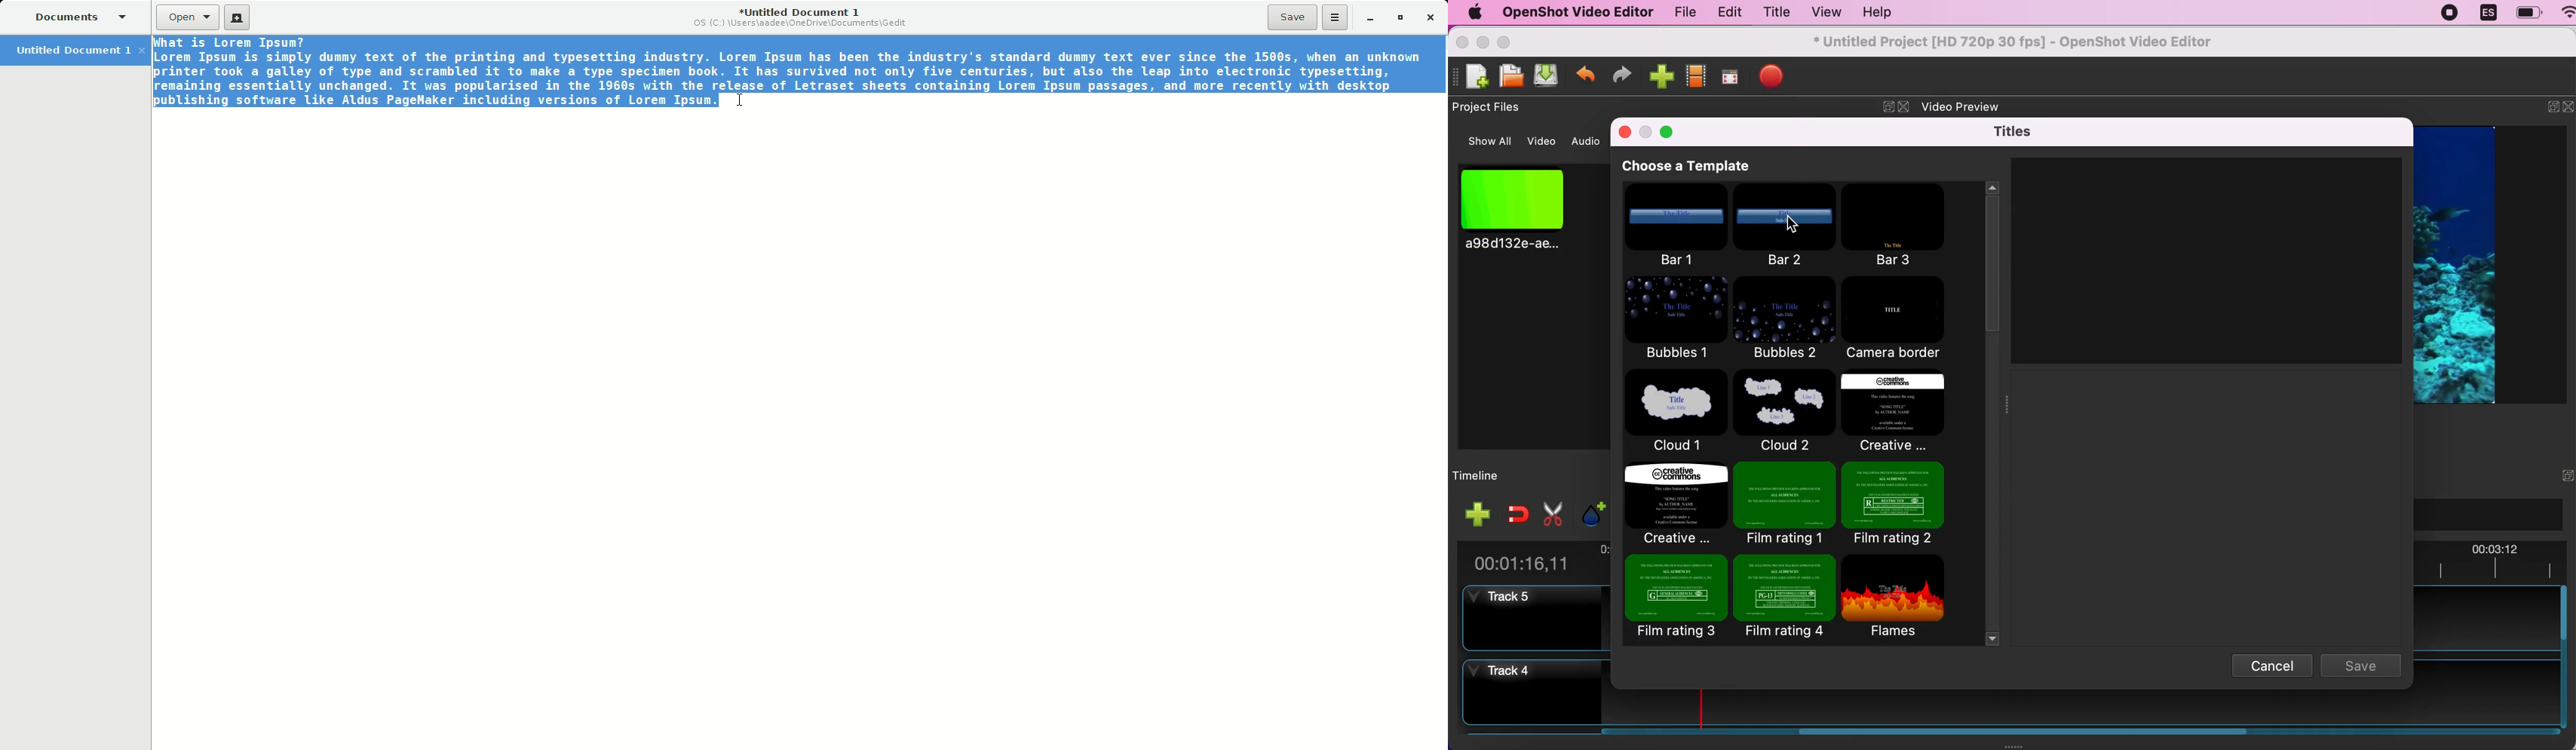  I want to click on cancel, so click(2271, 665).